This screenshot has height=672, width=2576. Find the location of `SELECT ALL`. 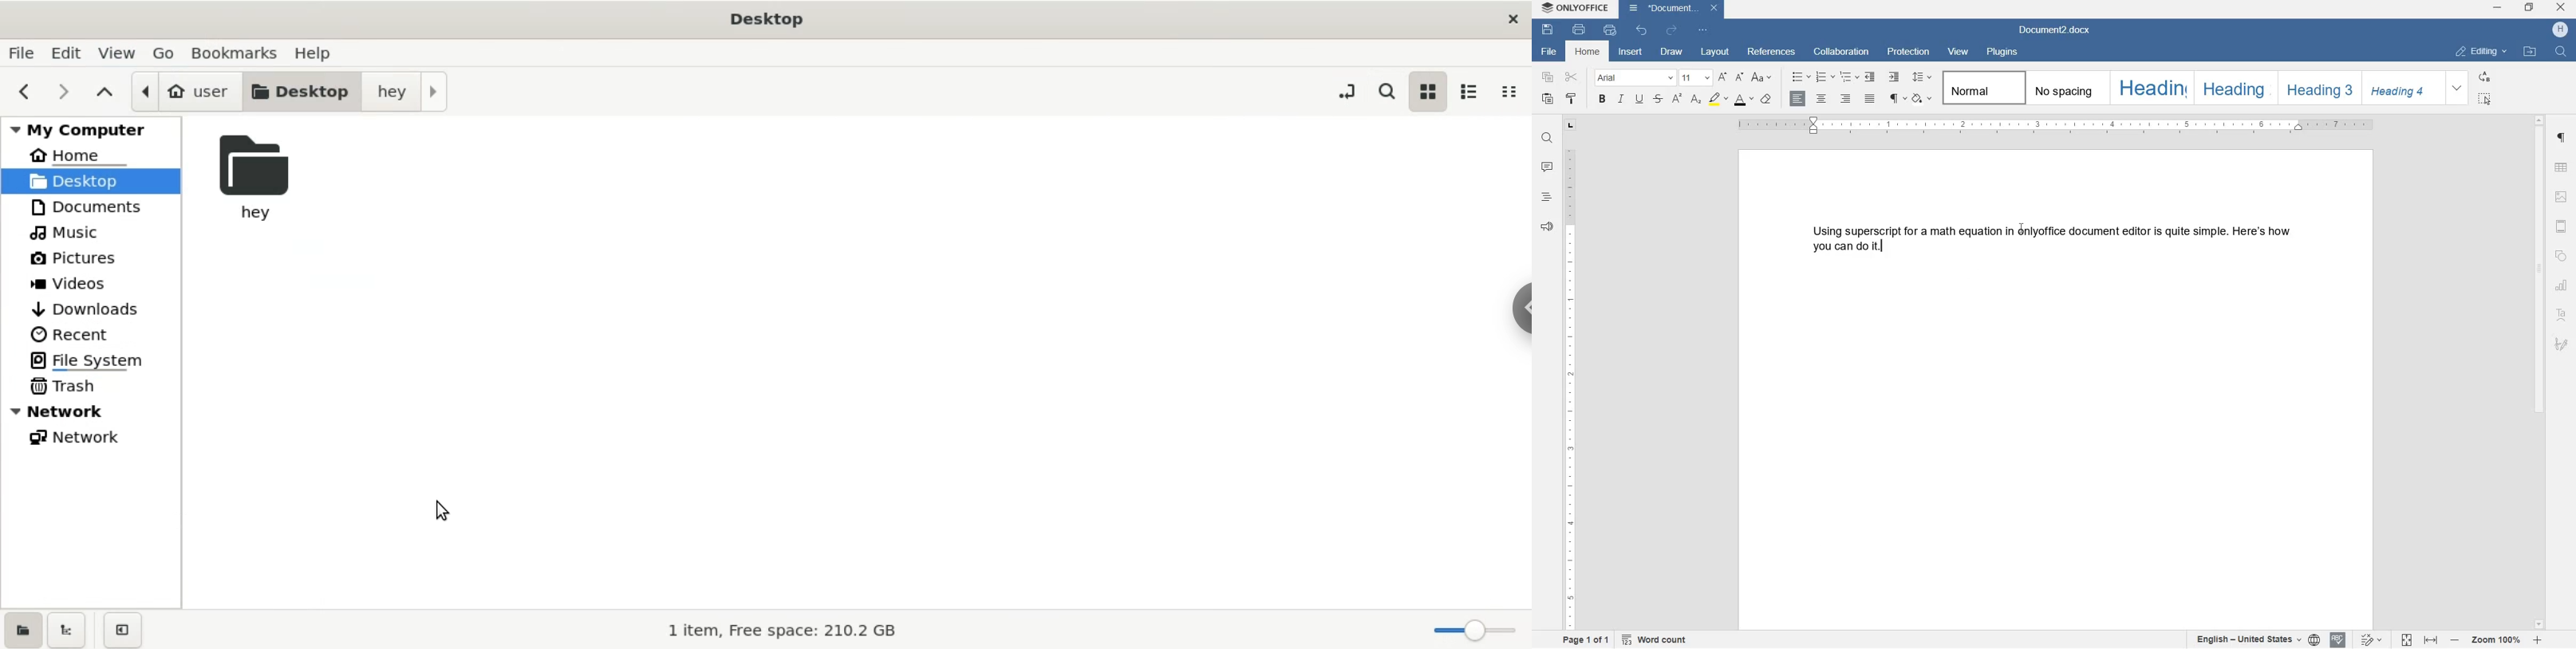

SELECT ALL is located at coordinates (2485, 100).